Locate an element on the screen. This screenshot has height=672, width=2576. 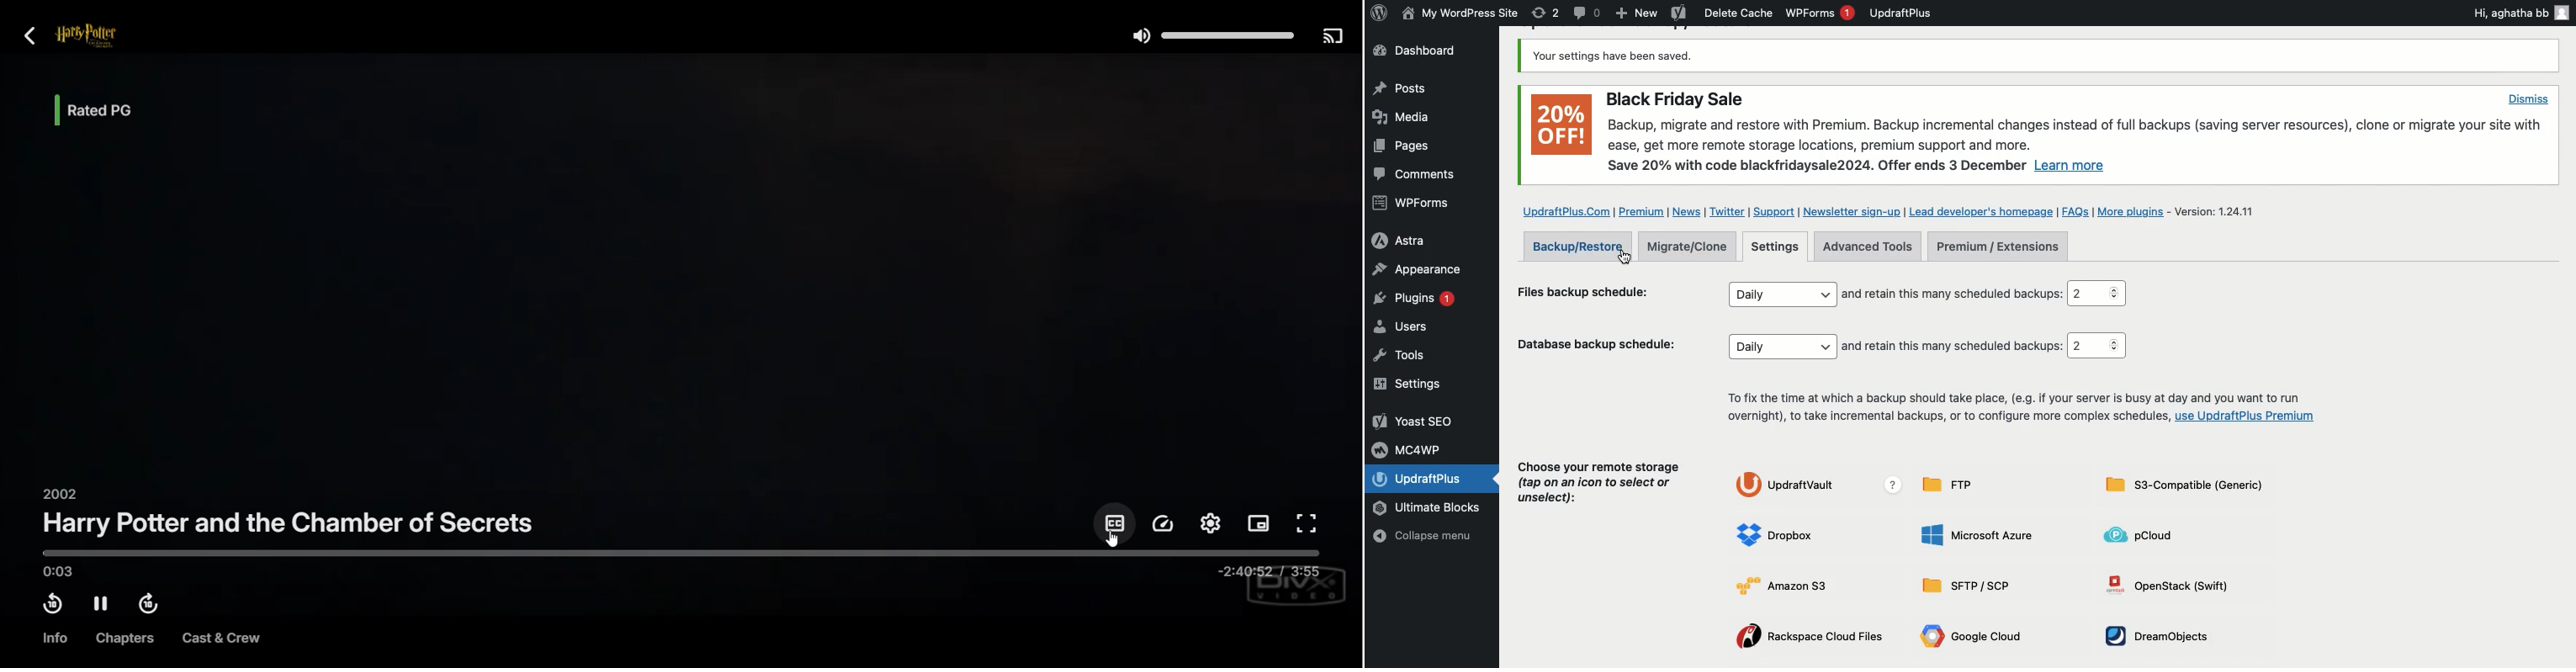
Black Friday Sale is located at coordinates (1677, 98).